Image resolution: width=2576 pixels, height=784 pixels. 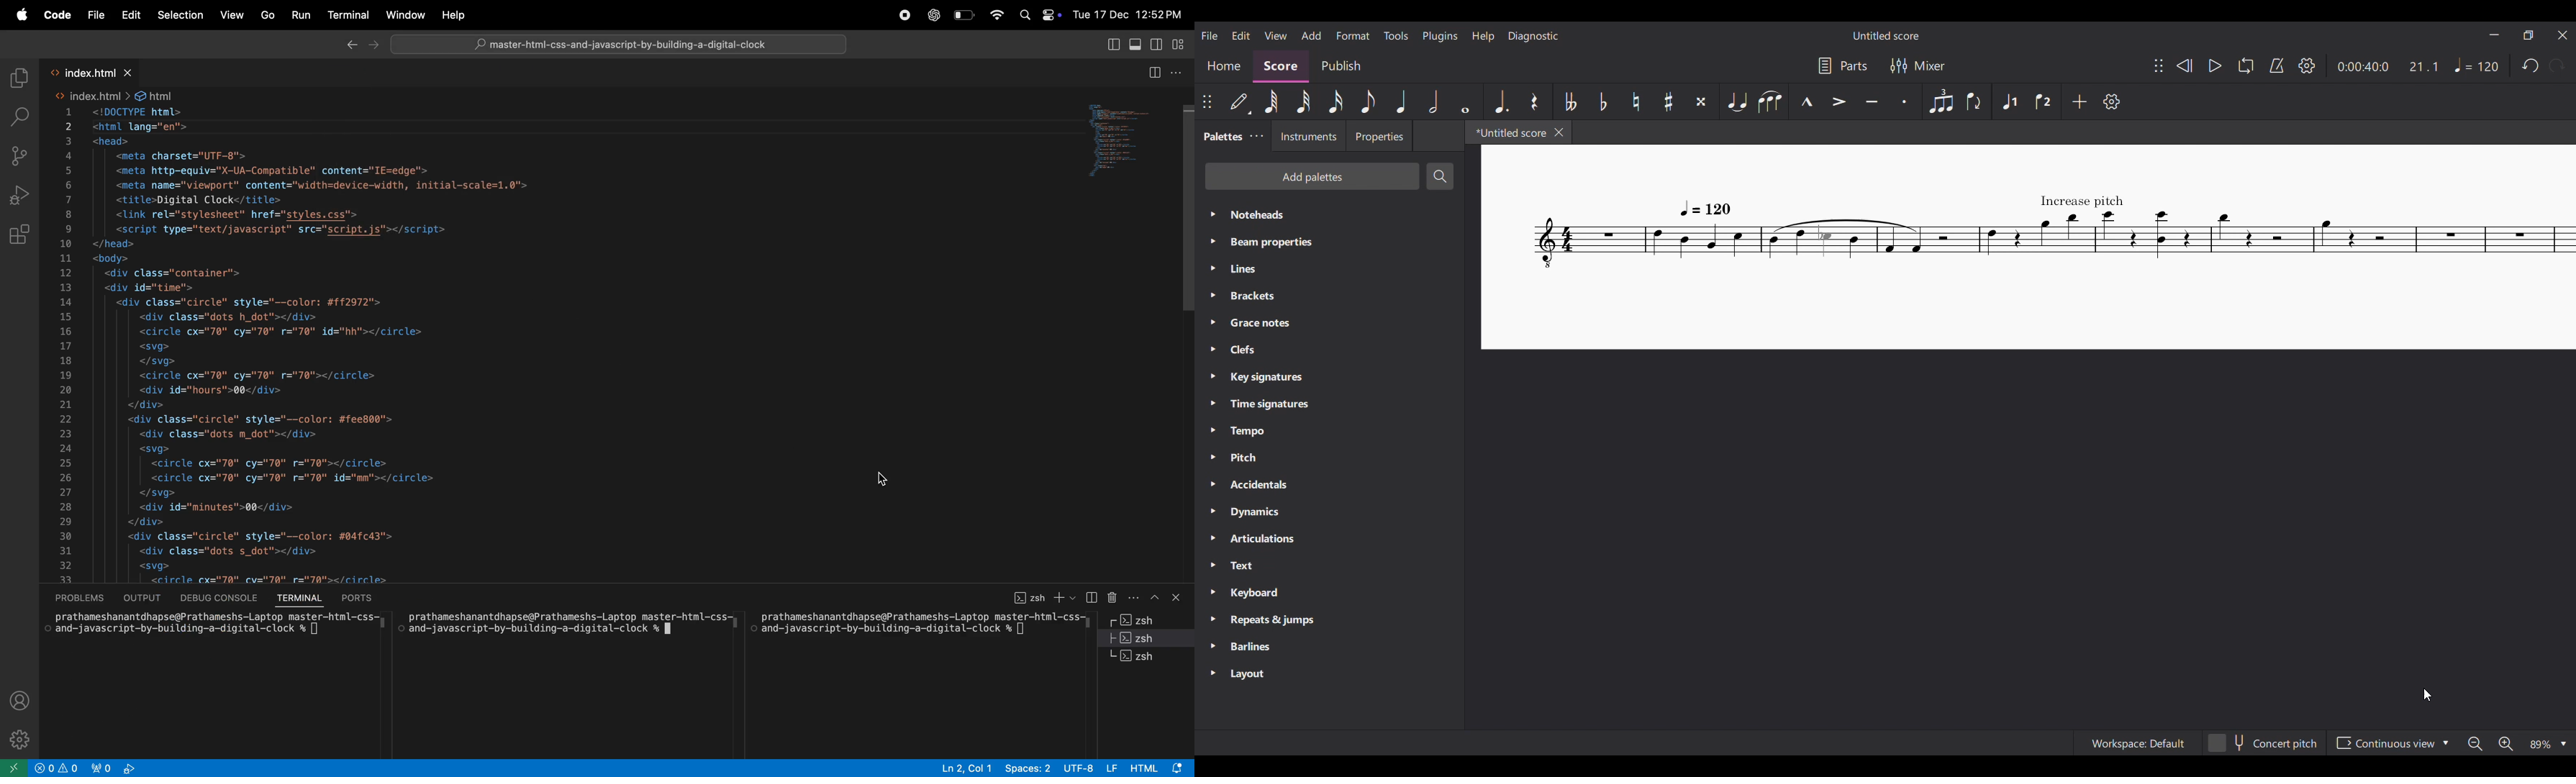 I want to click on view, so click(x=1134, y=45).